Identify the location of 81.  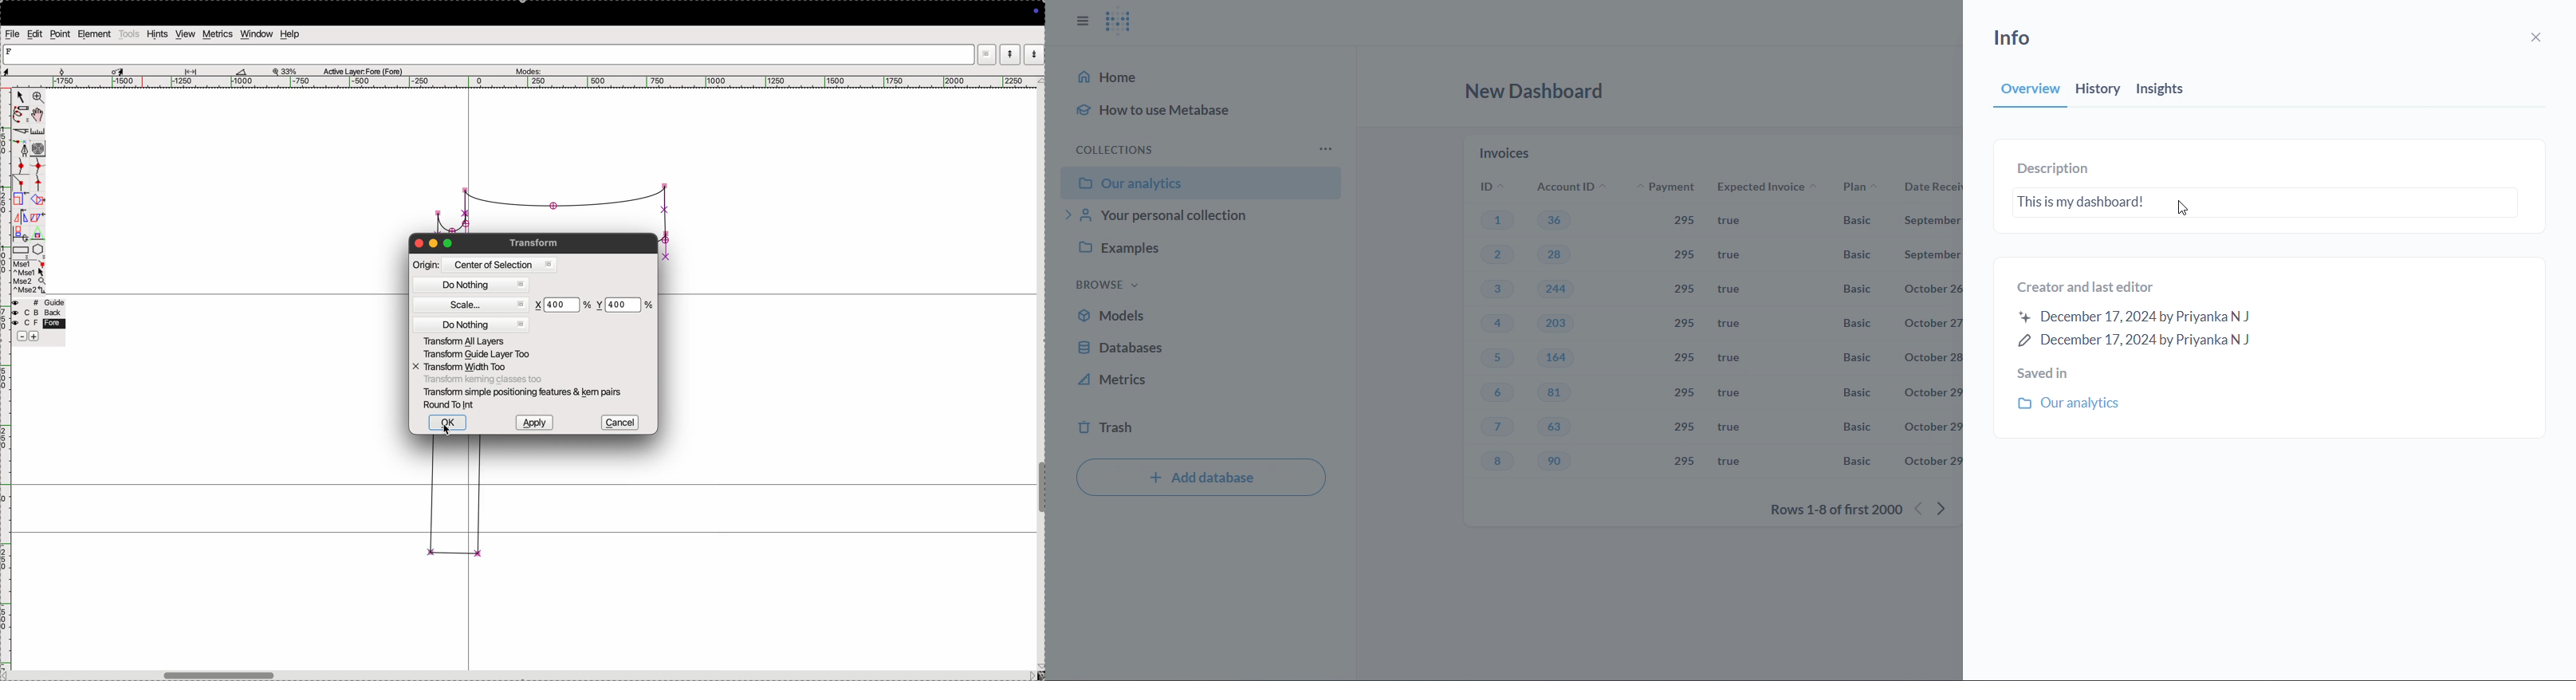
(1555, 393).